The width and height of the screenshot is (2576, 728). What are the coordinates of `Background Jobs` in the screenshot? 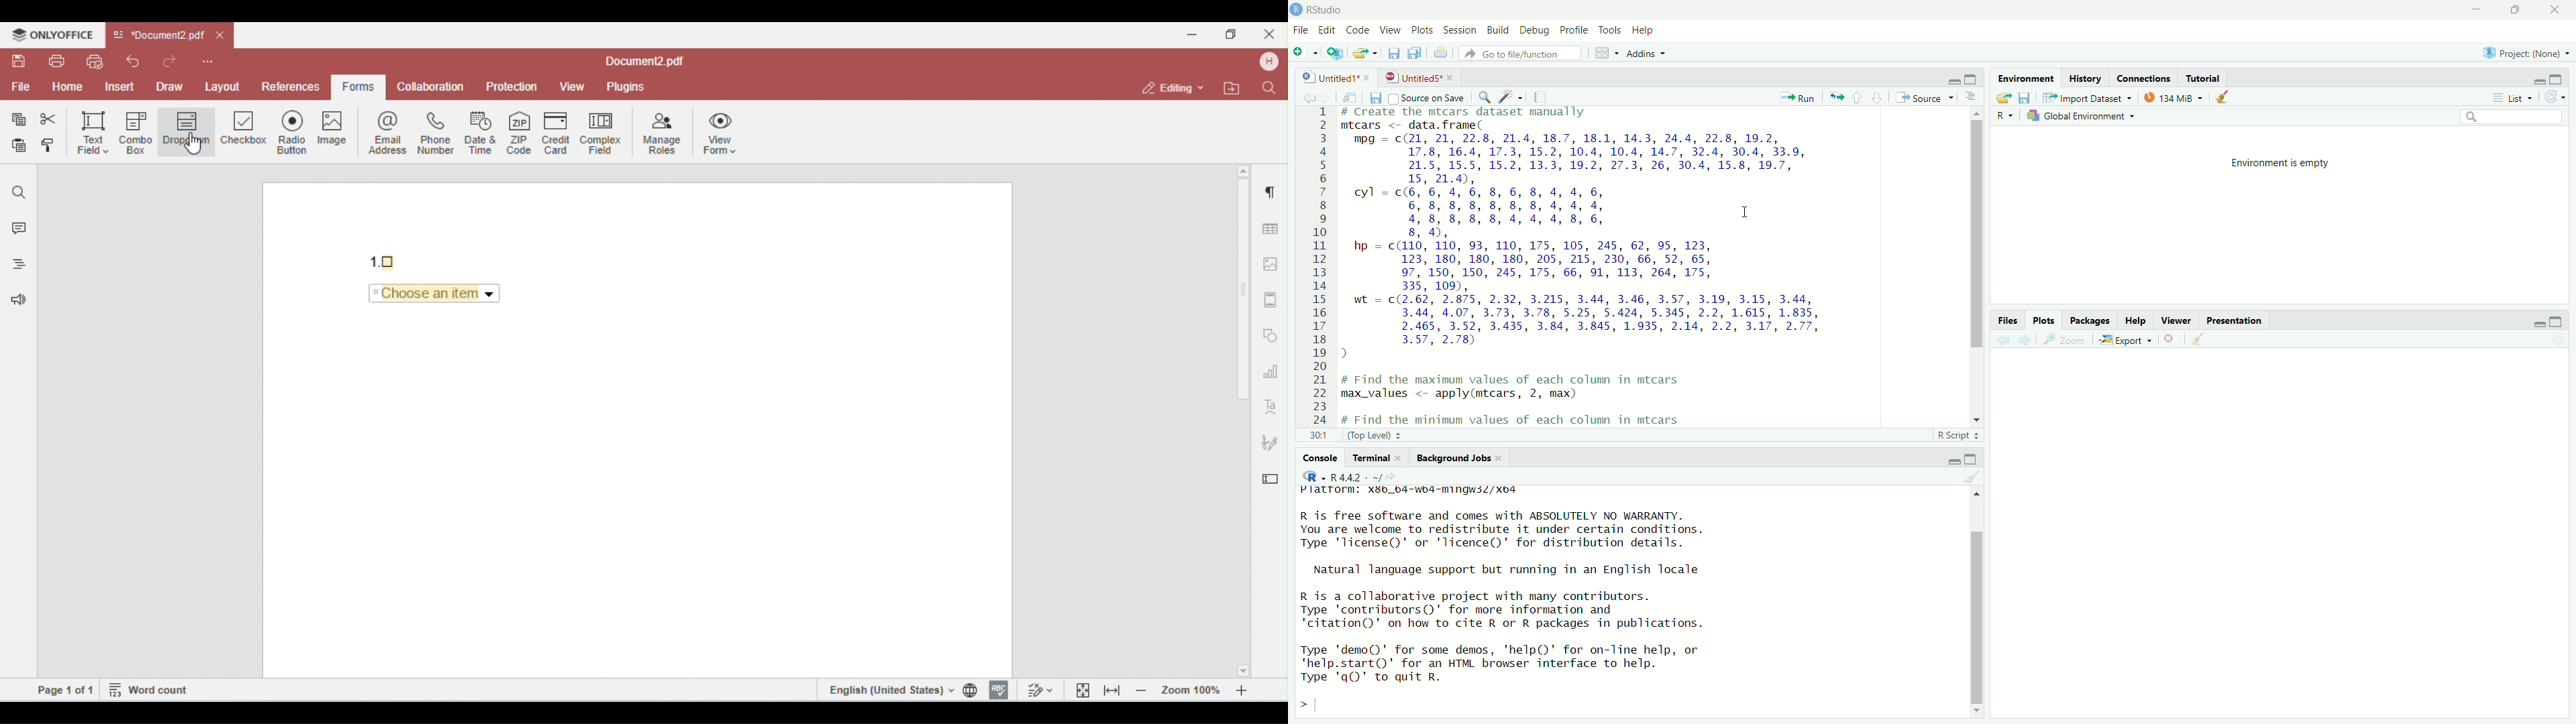 It's located at (1452, 459).